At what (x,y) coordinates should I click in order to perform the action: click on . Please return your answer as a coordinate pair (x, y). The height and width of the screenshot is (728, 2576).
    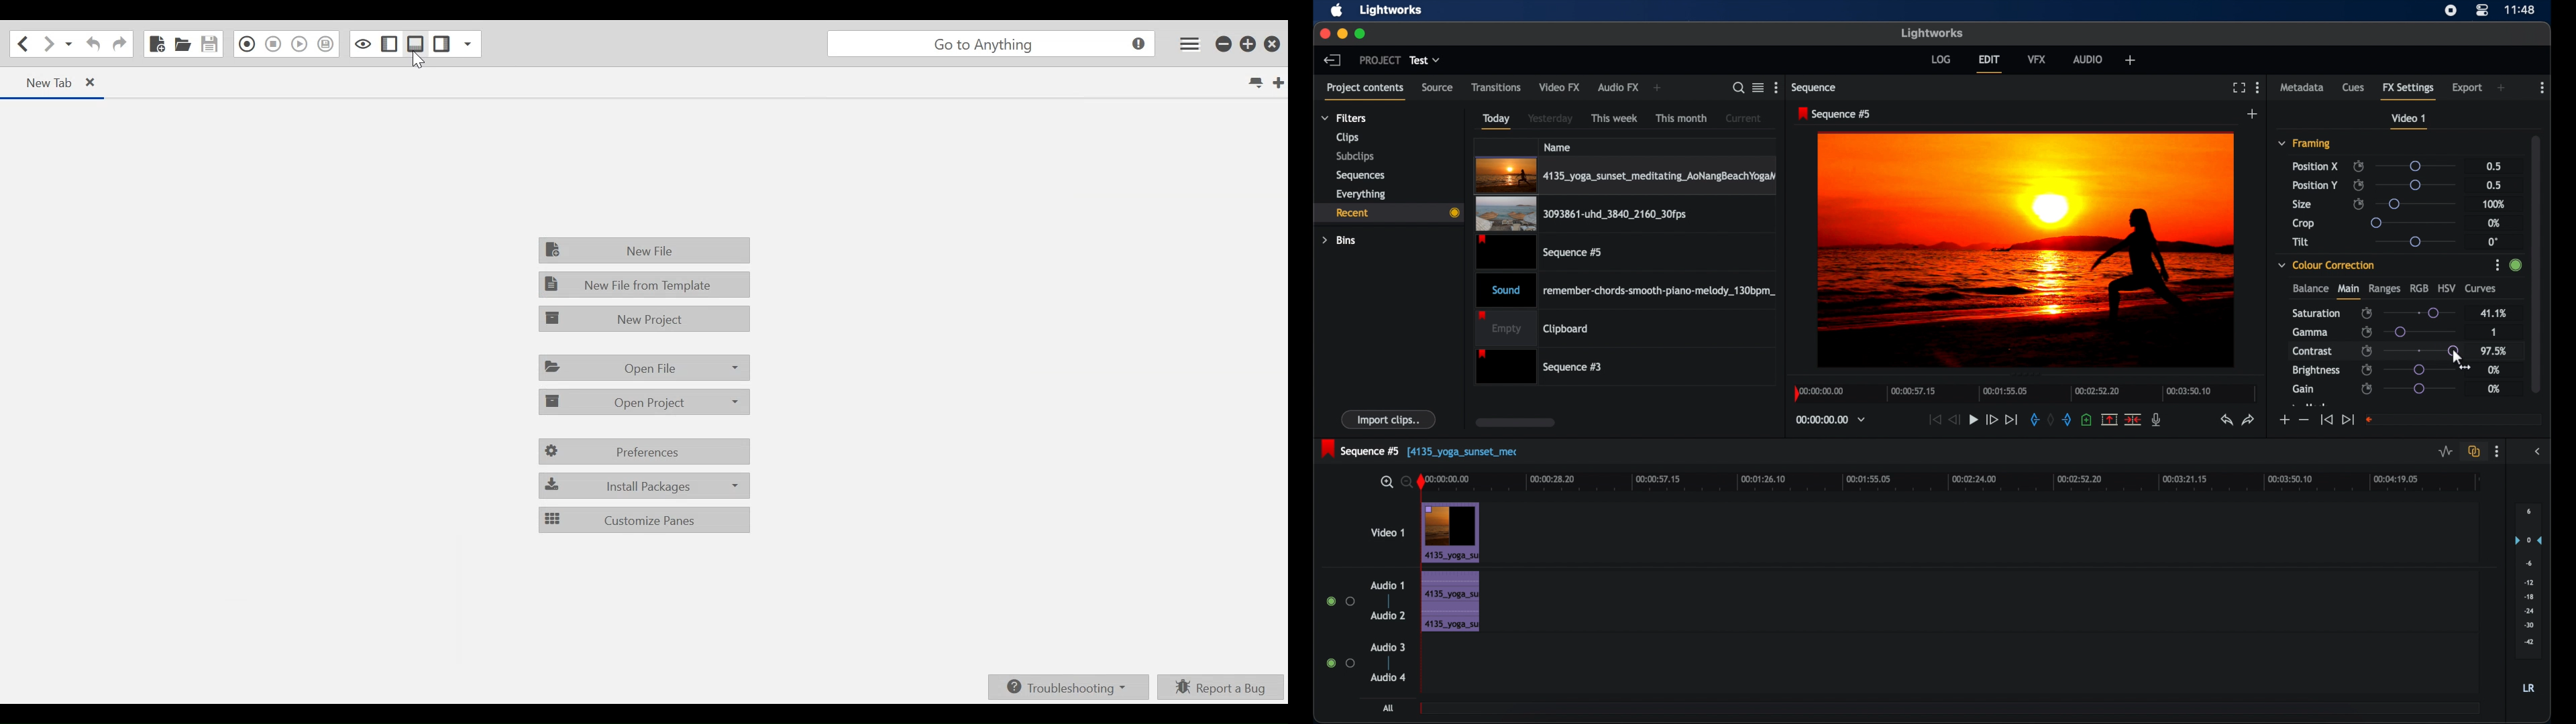
    Looking at the image, I should click on (2349, 292).